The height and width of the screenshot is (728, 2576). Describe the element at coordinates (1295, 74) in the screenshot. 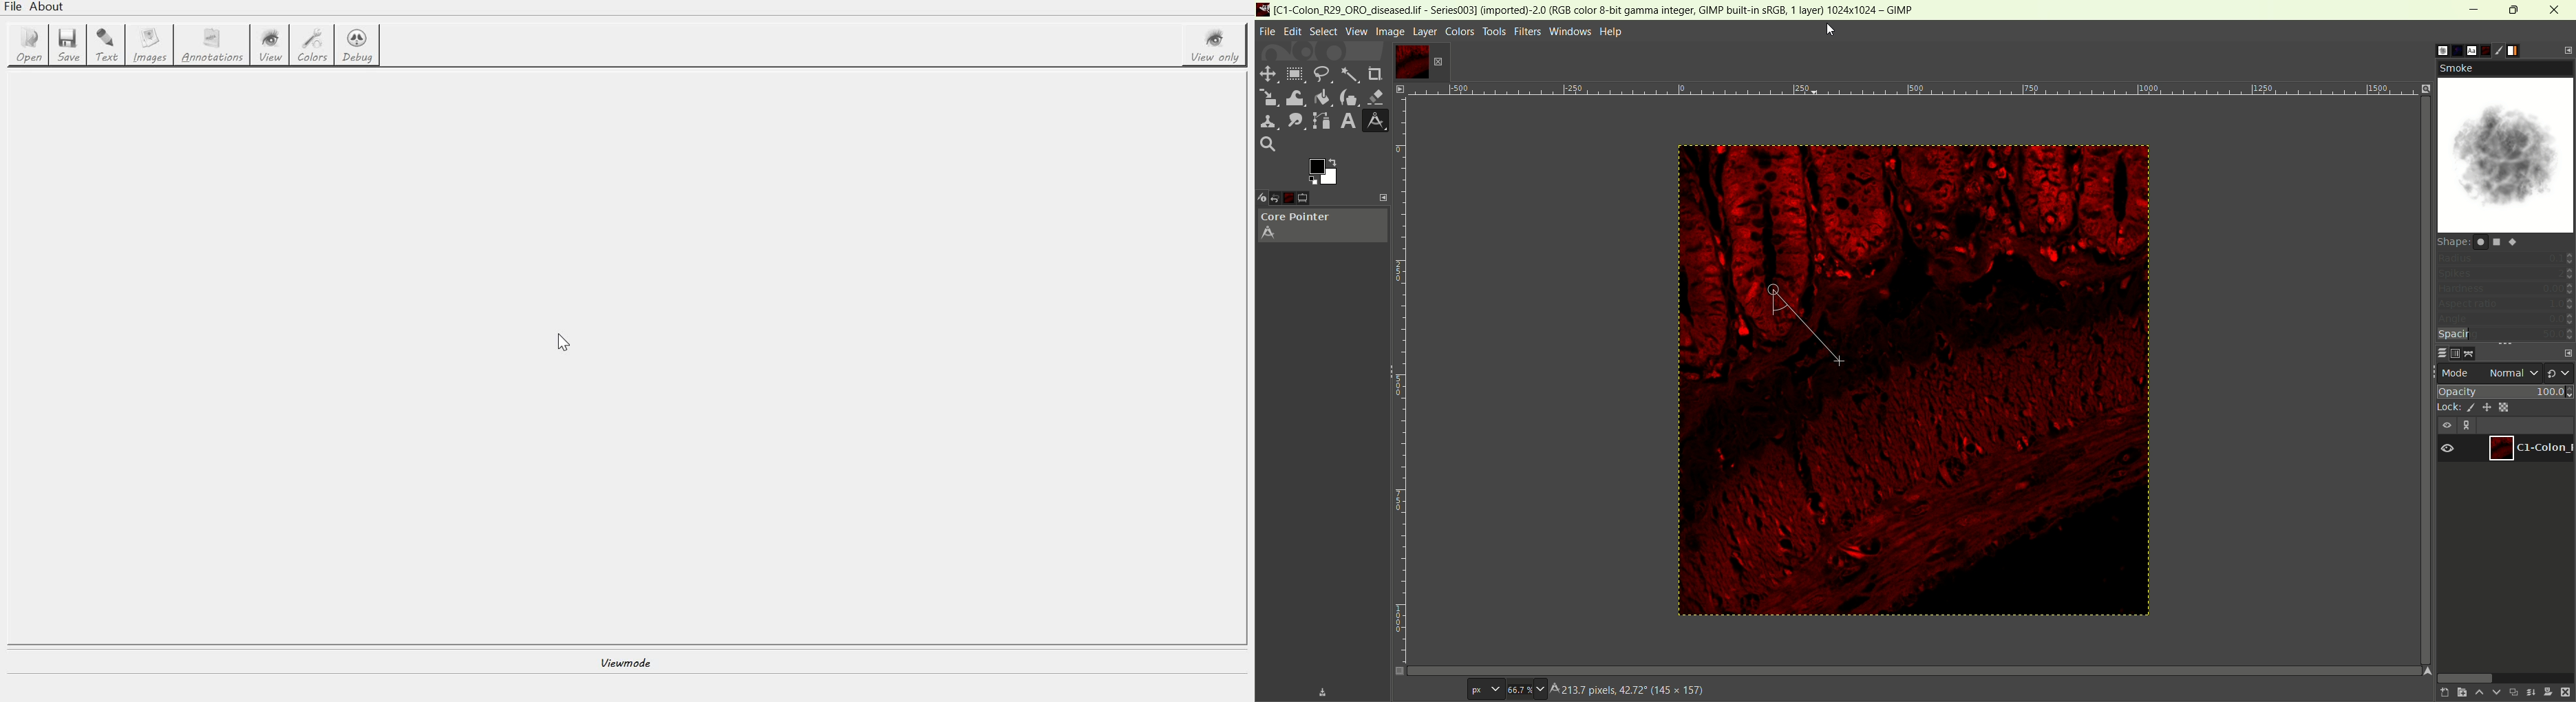

I see `rectangle select tool` at that location.